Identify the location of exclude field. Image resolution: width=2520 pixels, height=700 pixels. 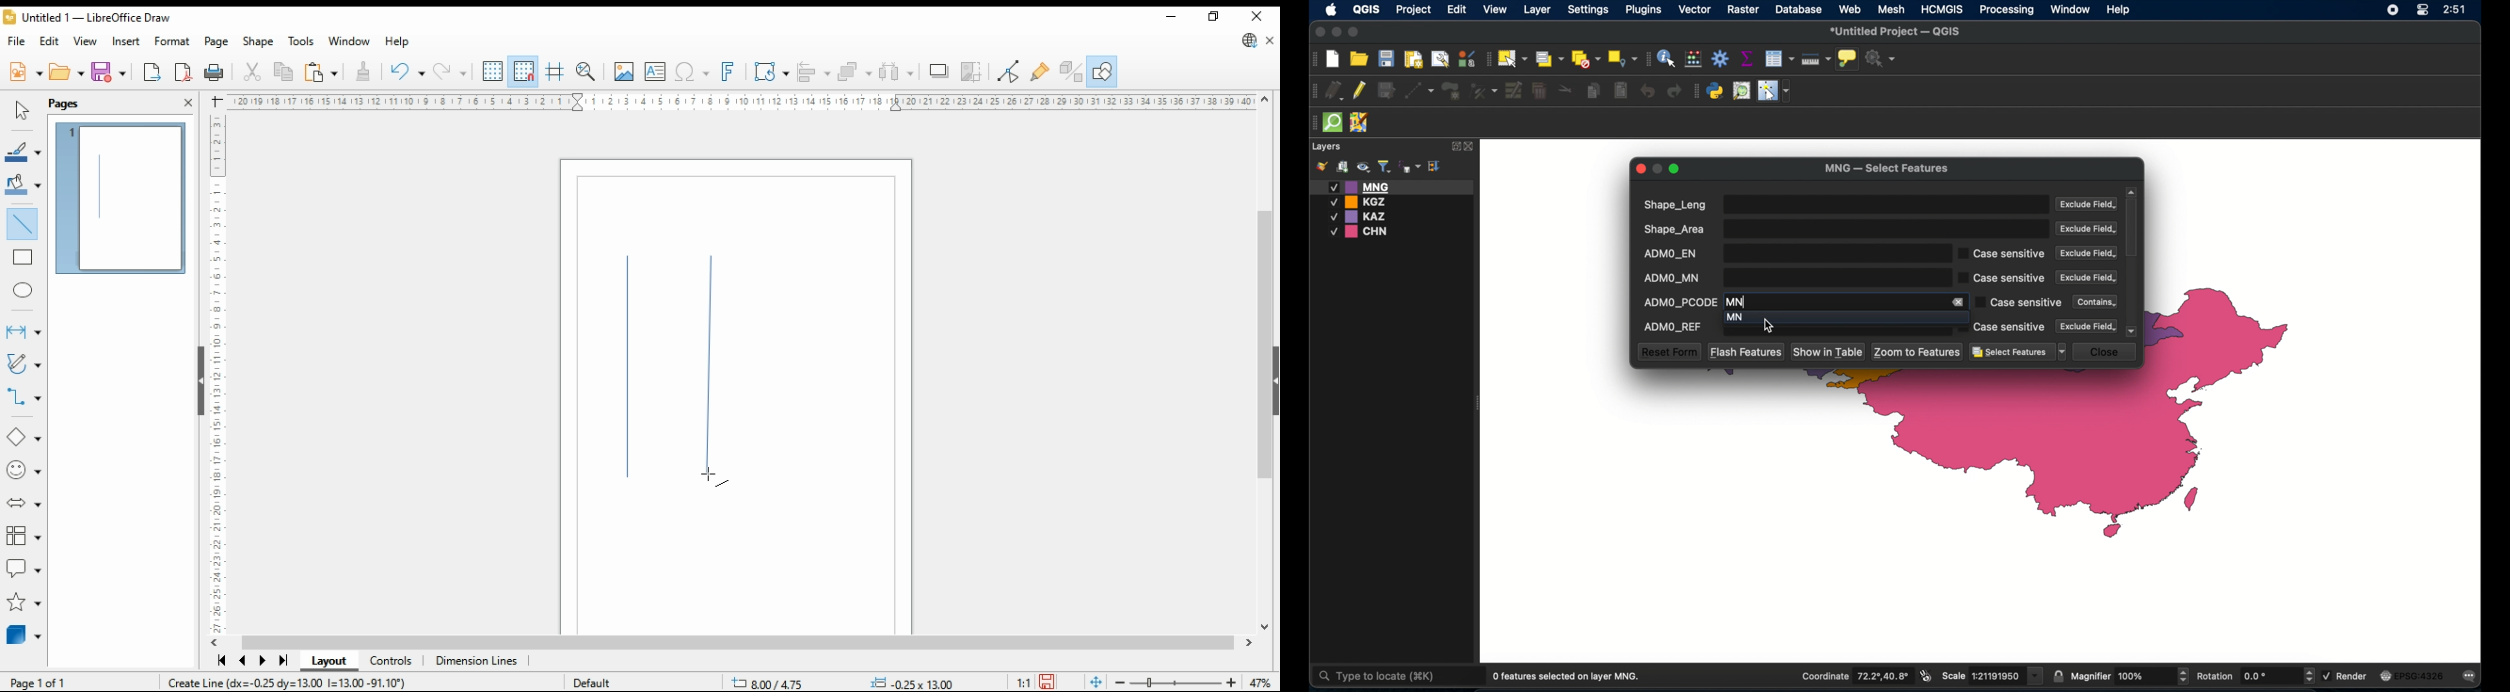
(2088, 326).